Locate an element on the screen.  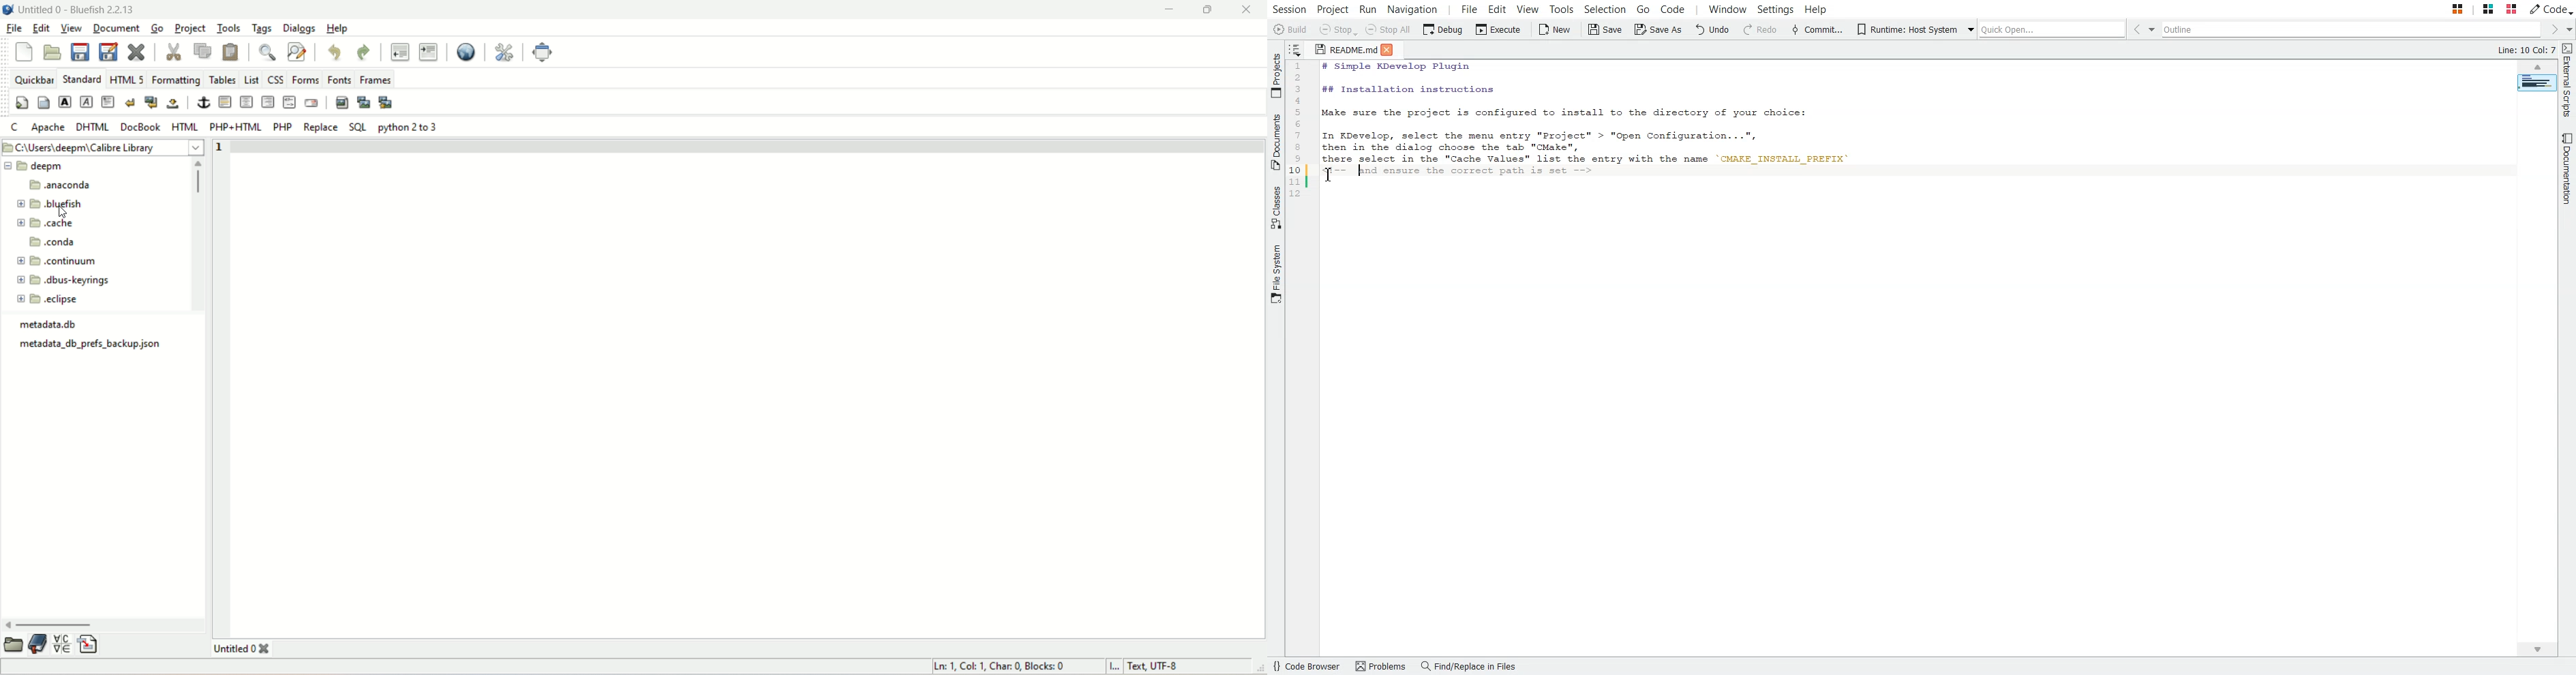
redo is located at coordinates (364, 53).